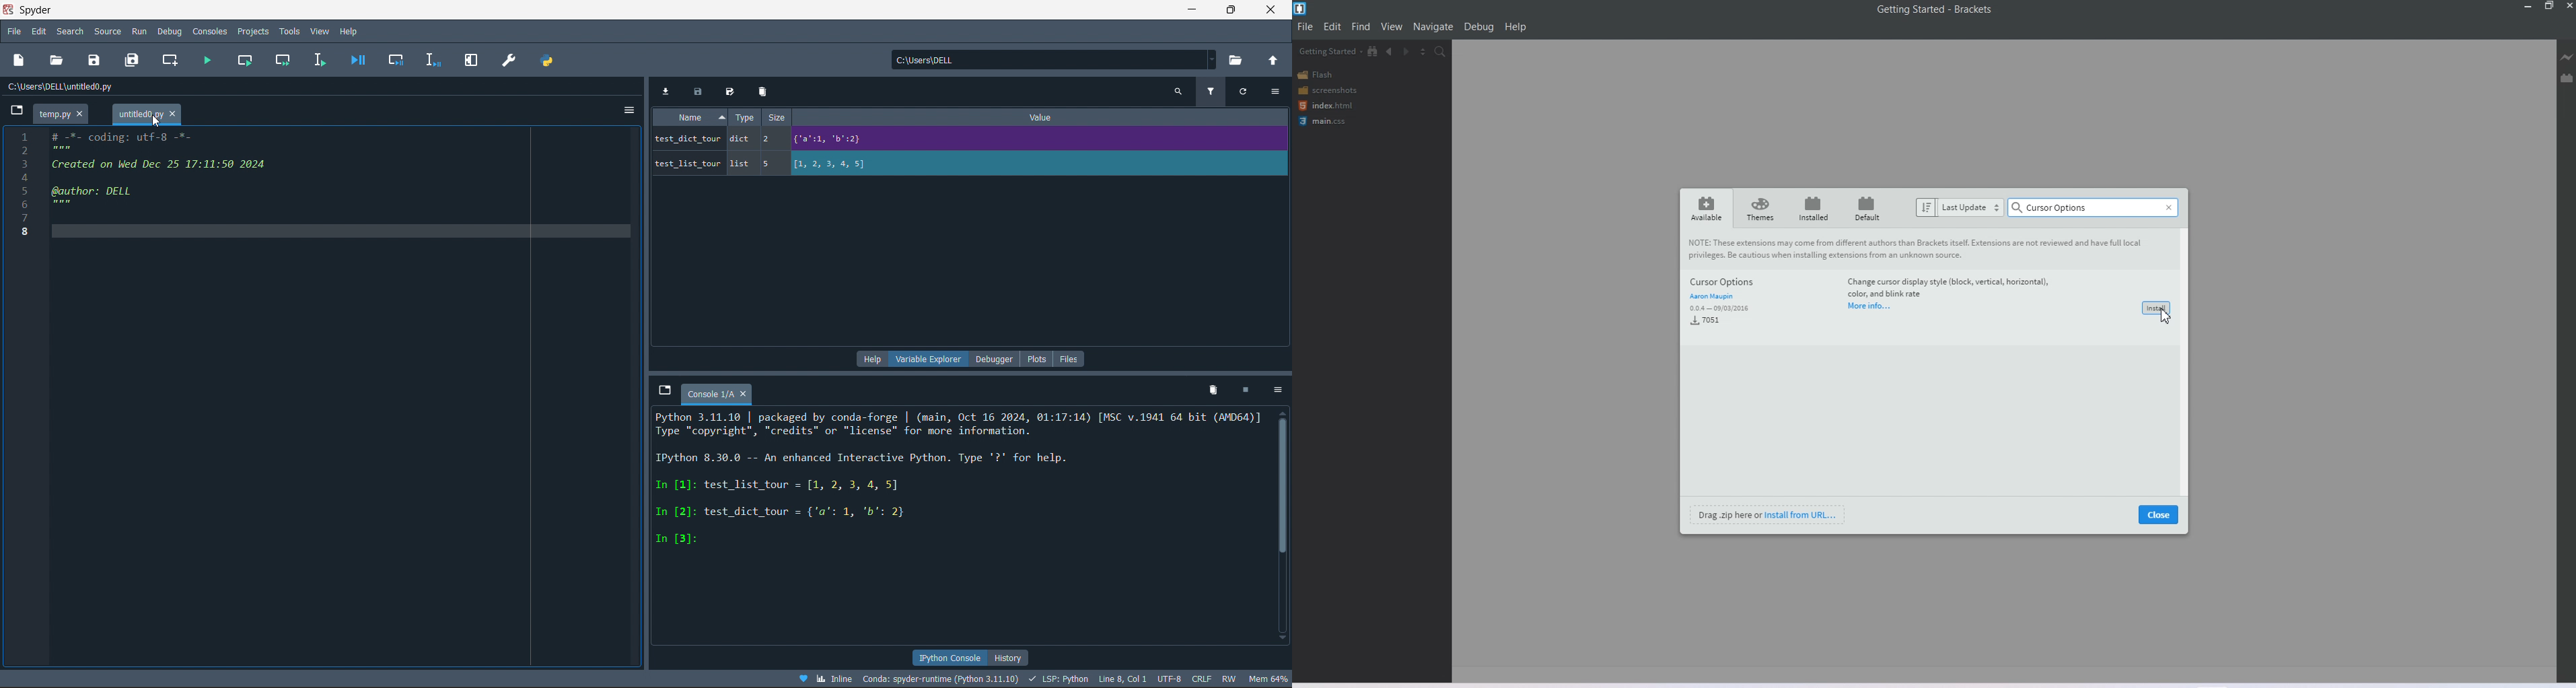 The height and width of the screenshot is (700, 2576). I want to click on save data as, so click(729, 90).